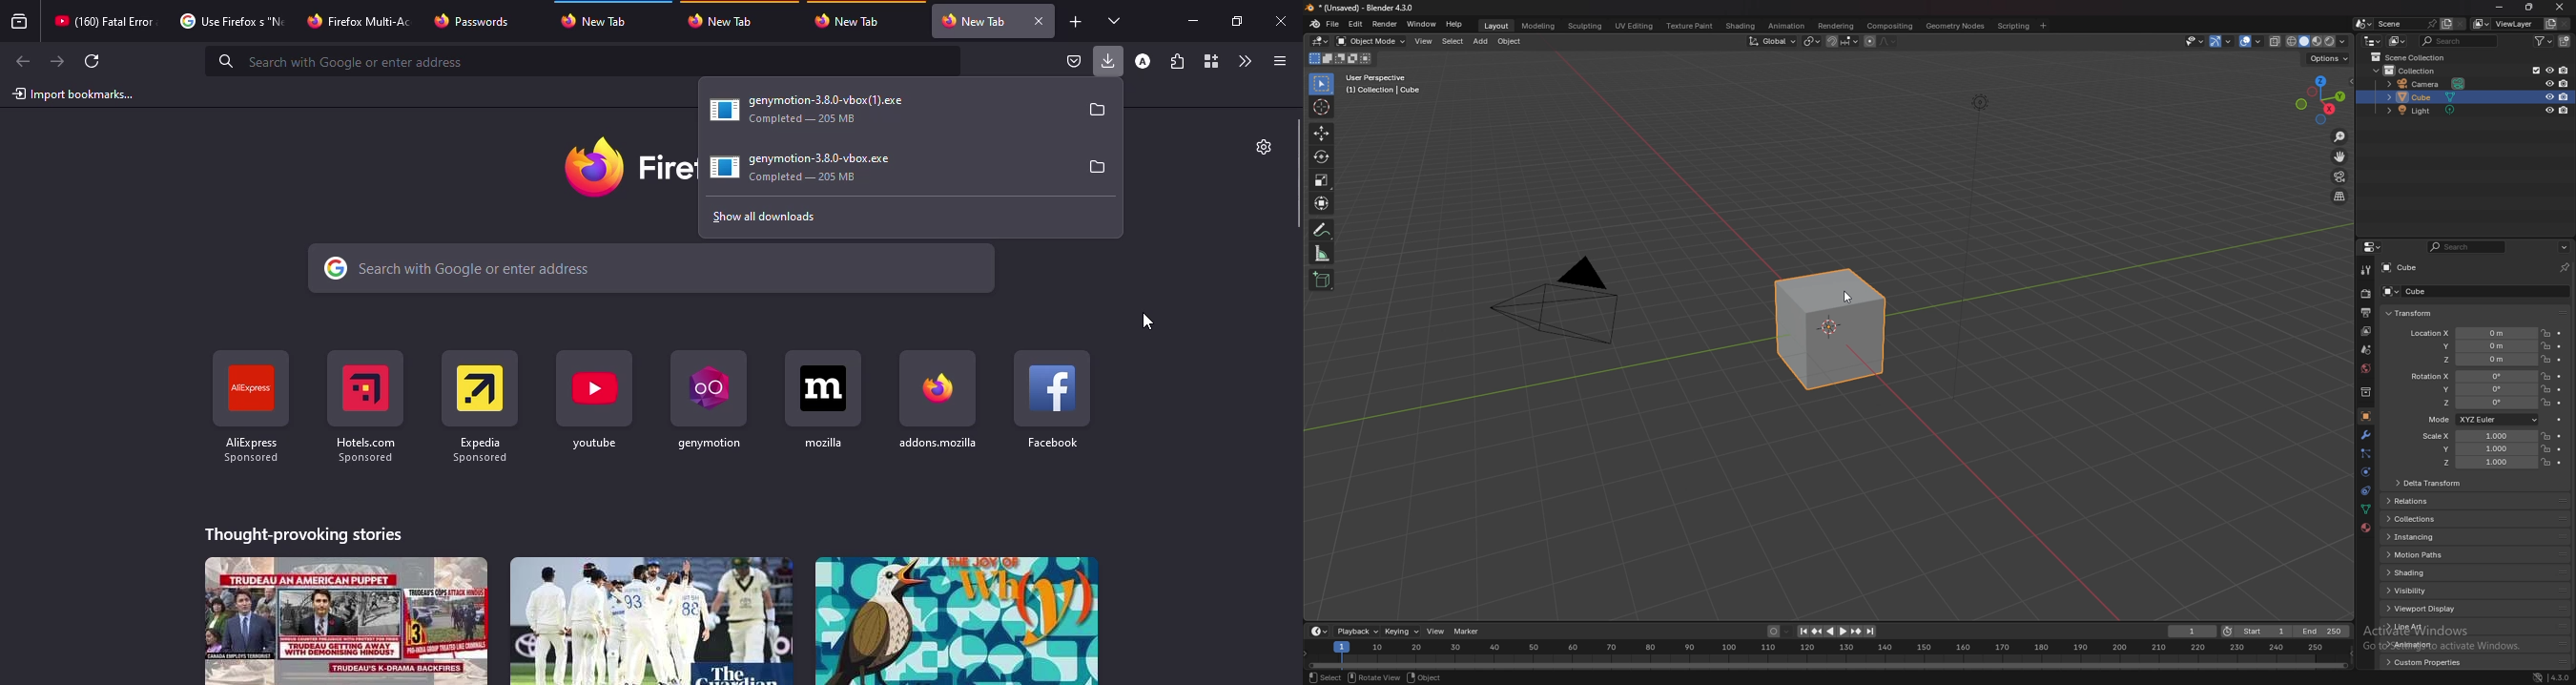 The image size is (2576, 700). Describe the element at coordinates (1076, 22) in the screenshot. I see `add tab` at that location.